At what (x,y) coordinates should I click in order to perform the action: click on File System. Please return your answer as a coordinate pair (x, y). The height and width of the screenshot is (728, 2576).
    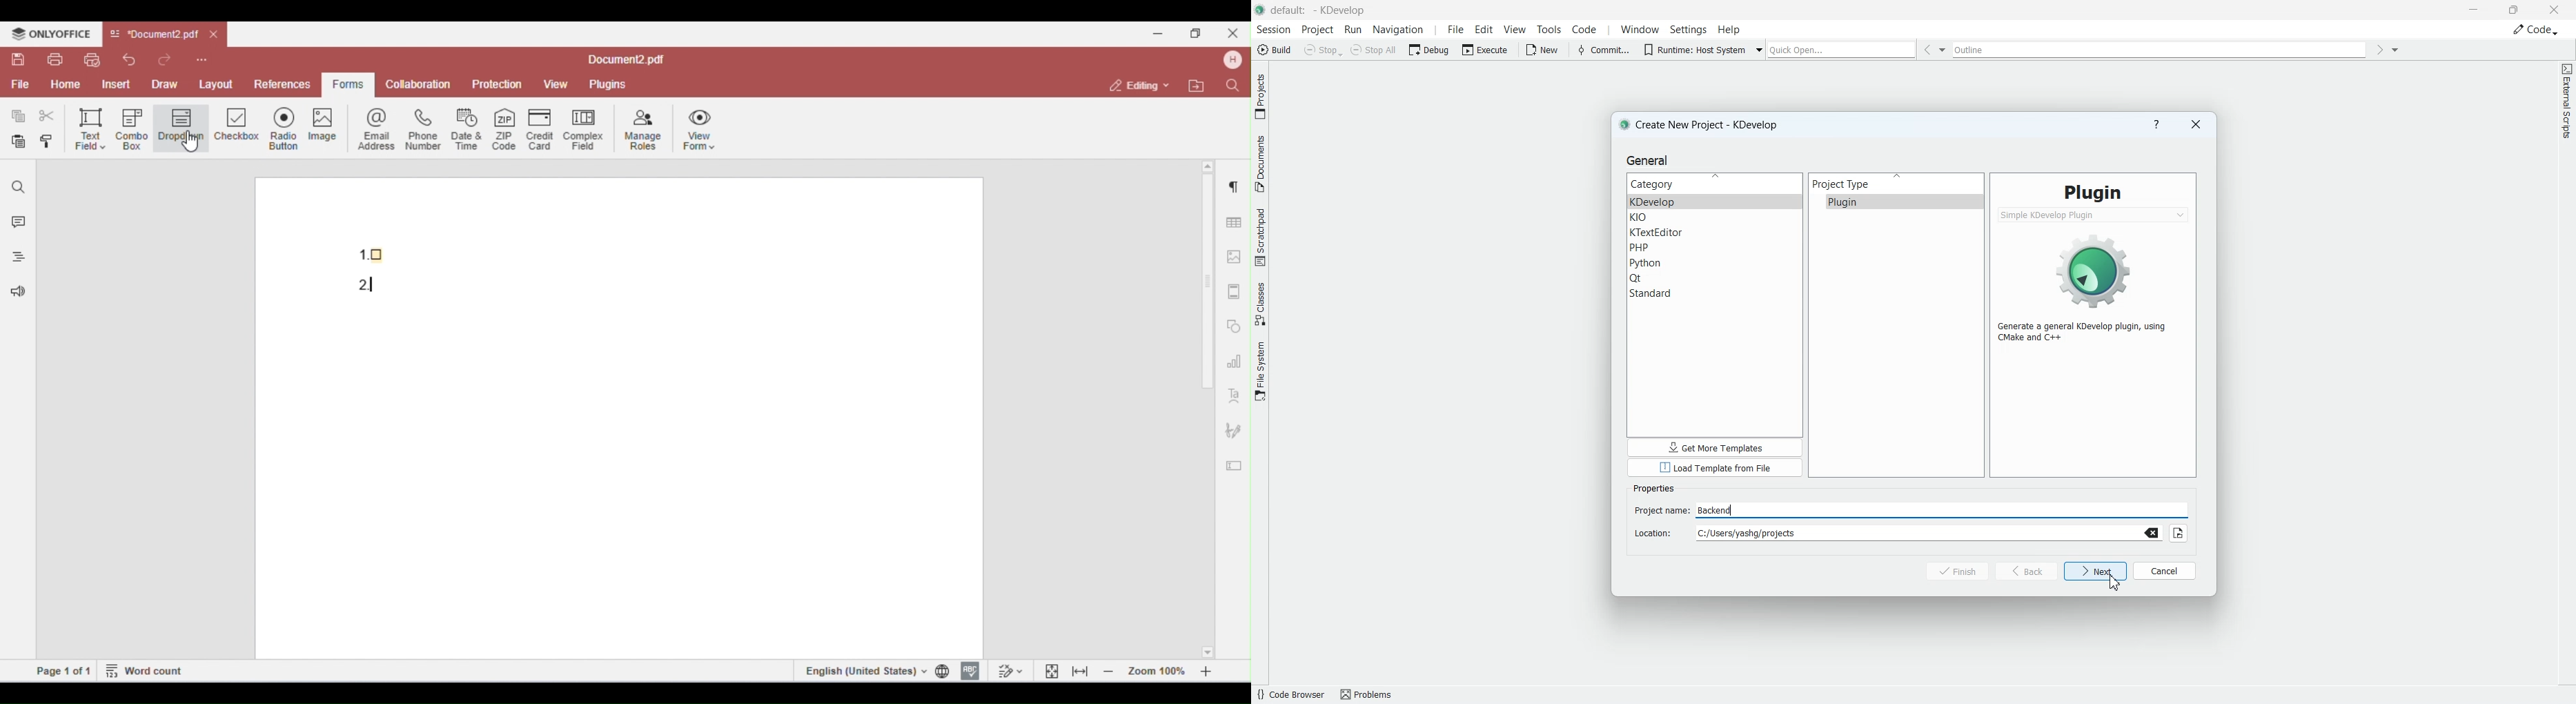
    Looking at the image, I should click on (1260, 370).